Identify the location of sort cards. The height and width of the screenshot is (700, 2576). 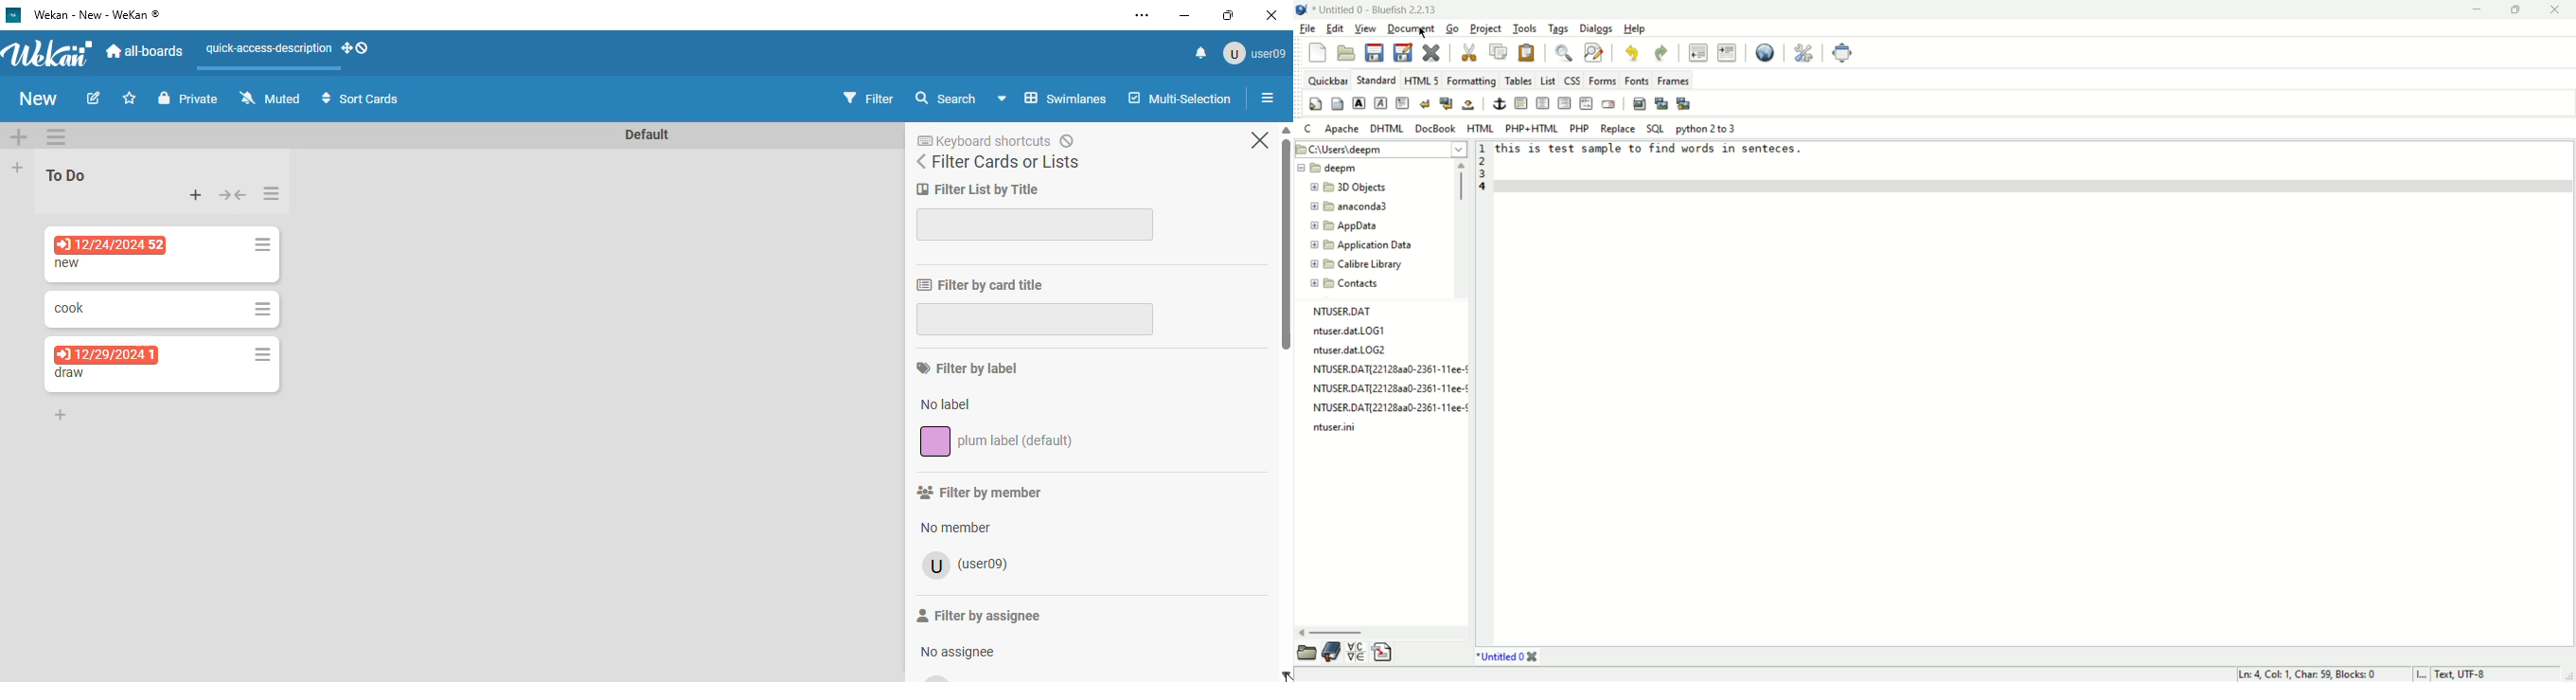
(360, 98).